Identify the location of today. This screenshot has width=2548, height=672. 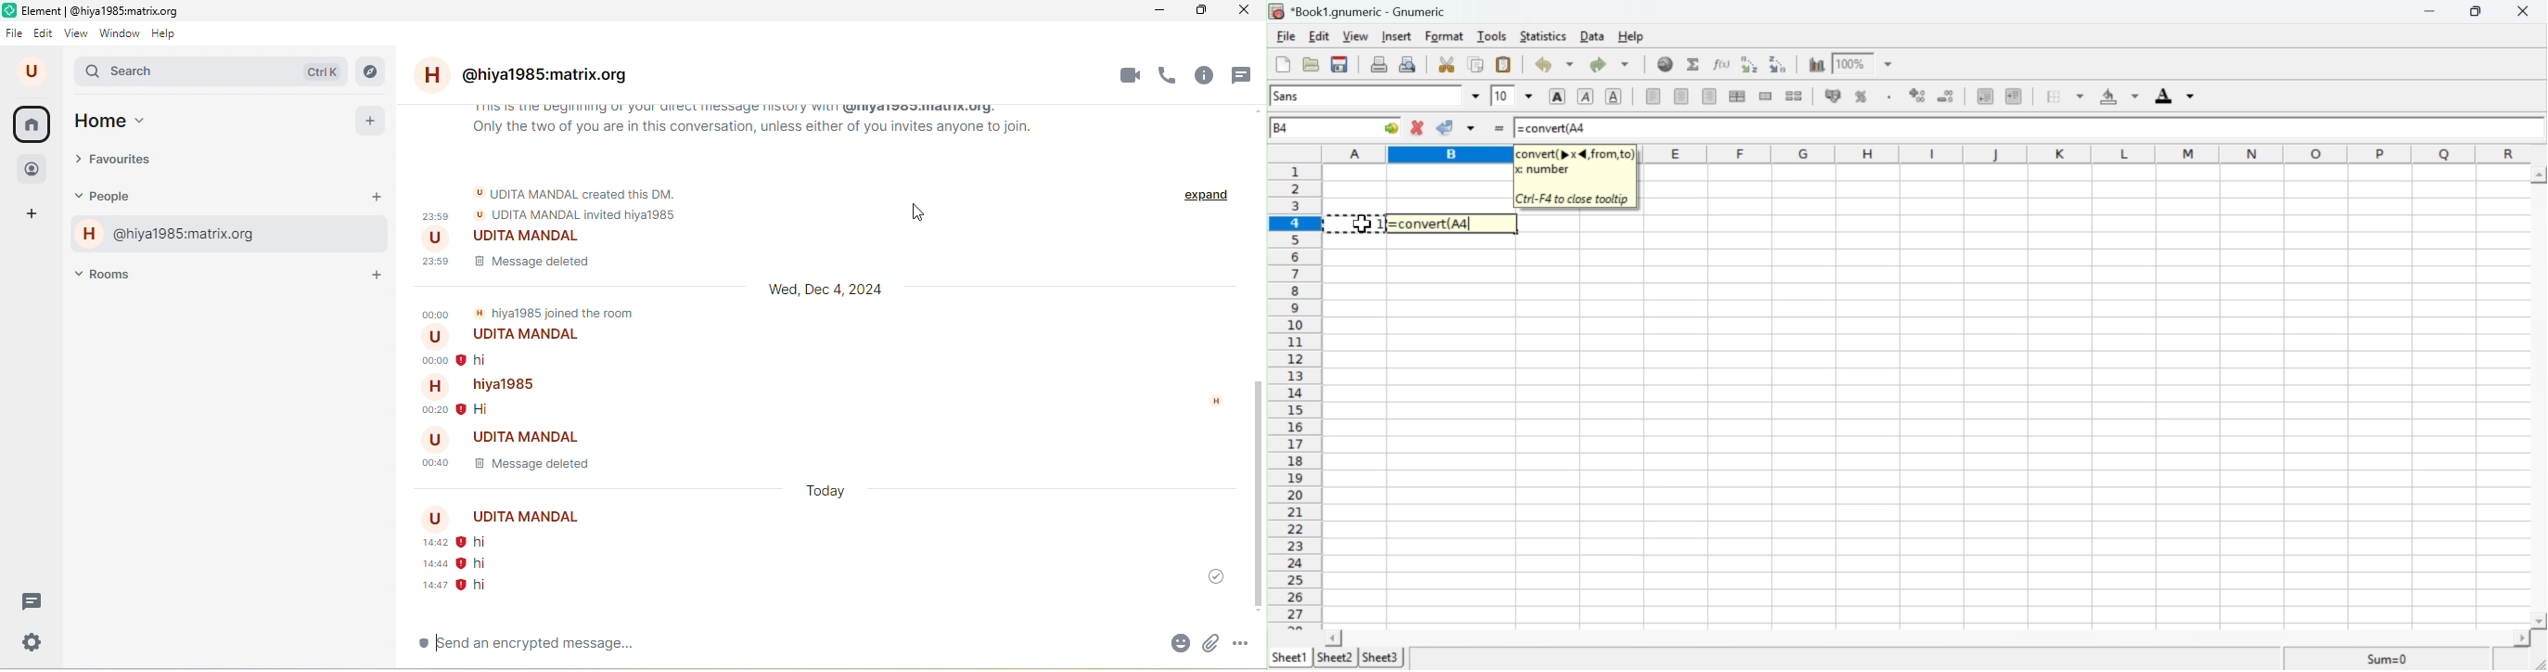
(827, 492).